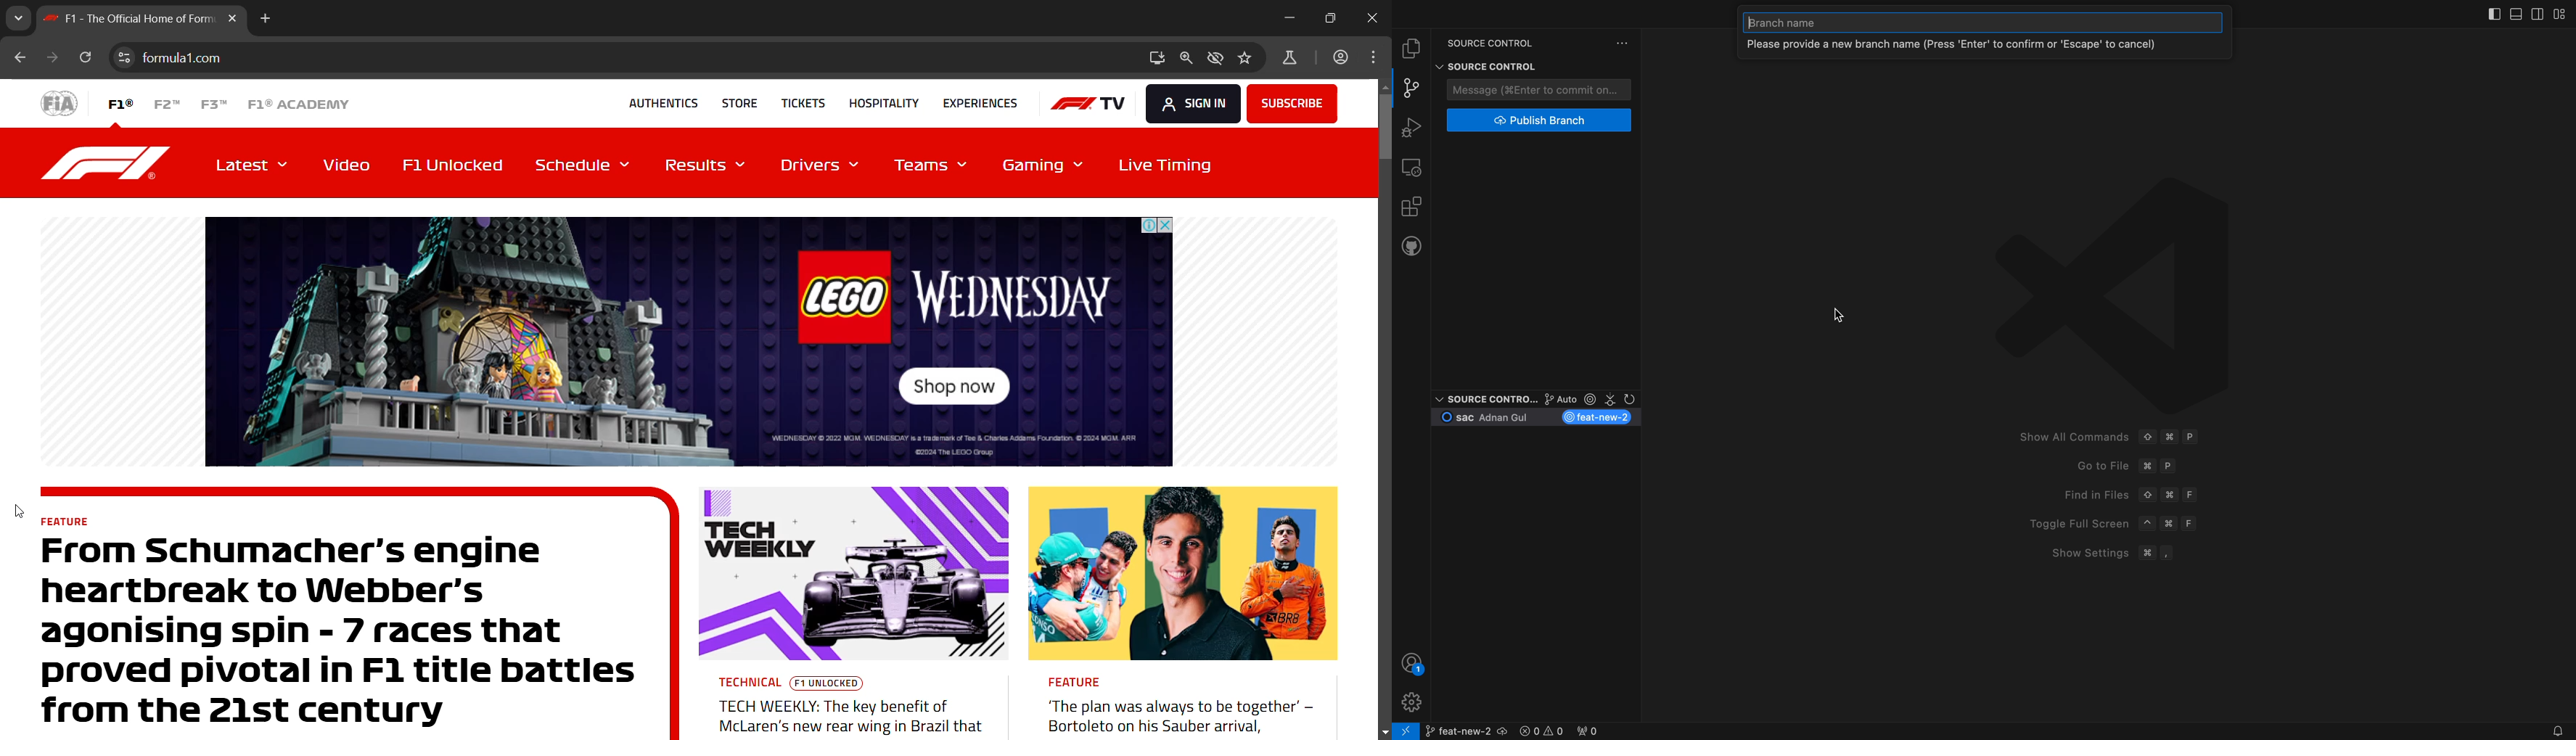 This screenshot has width=2576, height=756. Describe the element at coordinates (125, 57) in the screenshot. I see `view site information` at that location.